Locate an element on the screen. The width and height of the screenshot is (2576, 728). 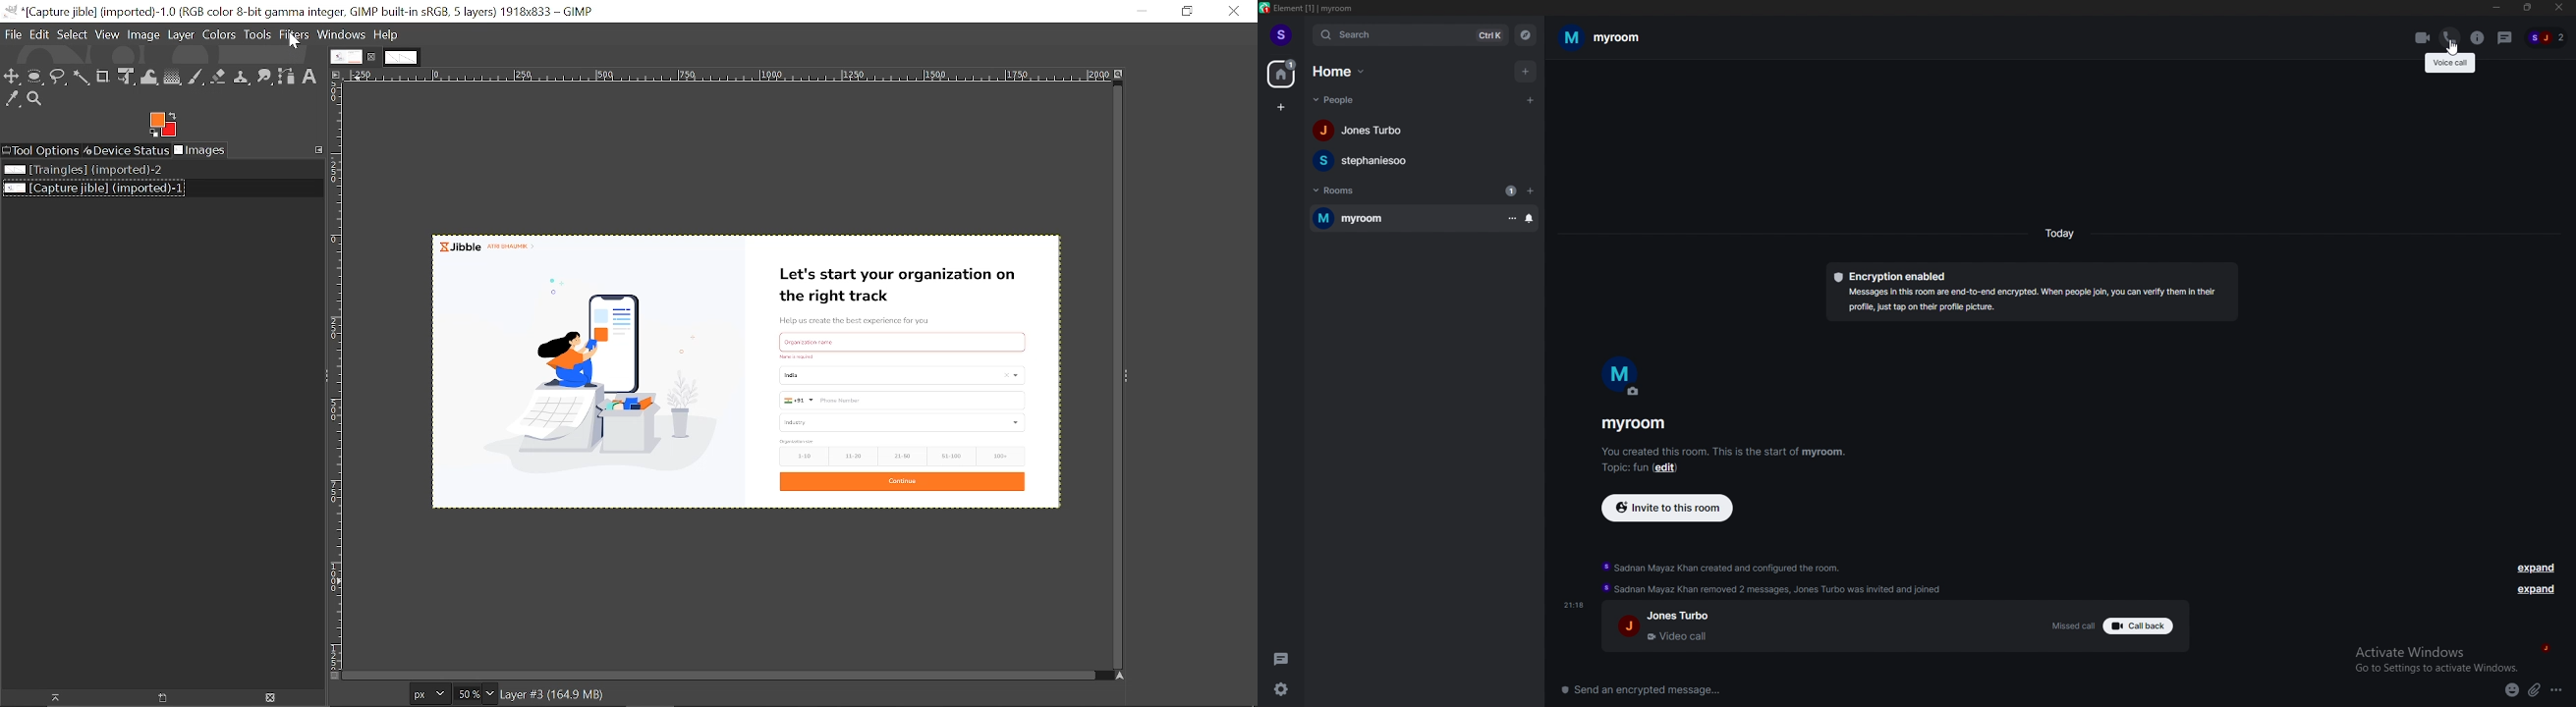
element [1] | myroom is located at coordinates (1318, 8).